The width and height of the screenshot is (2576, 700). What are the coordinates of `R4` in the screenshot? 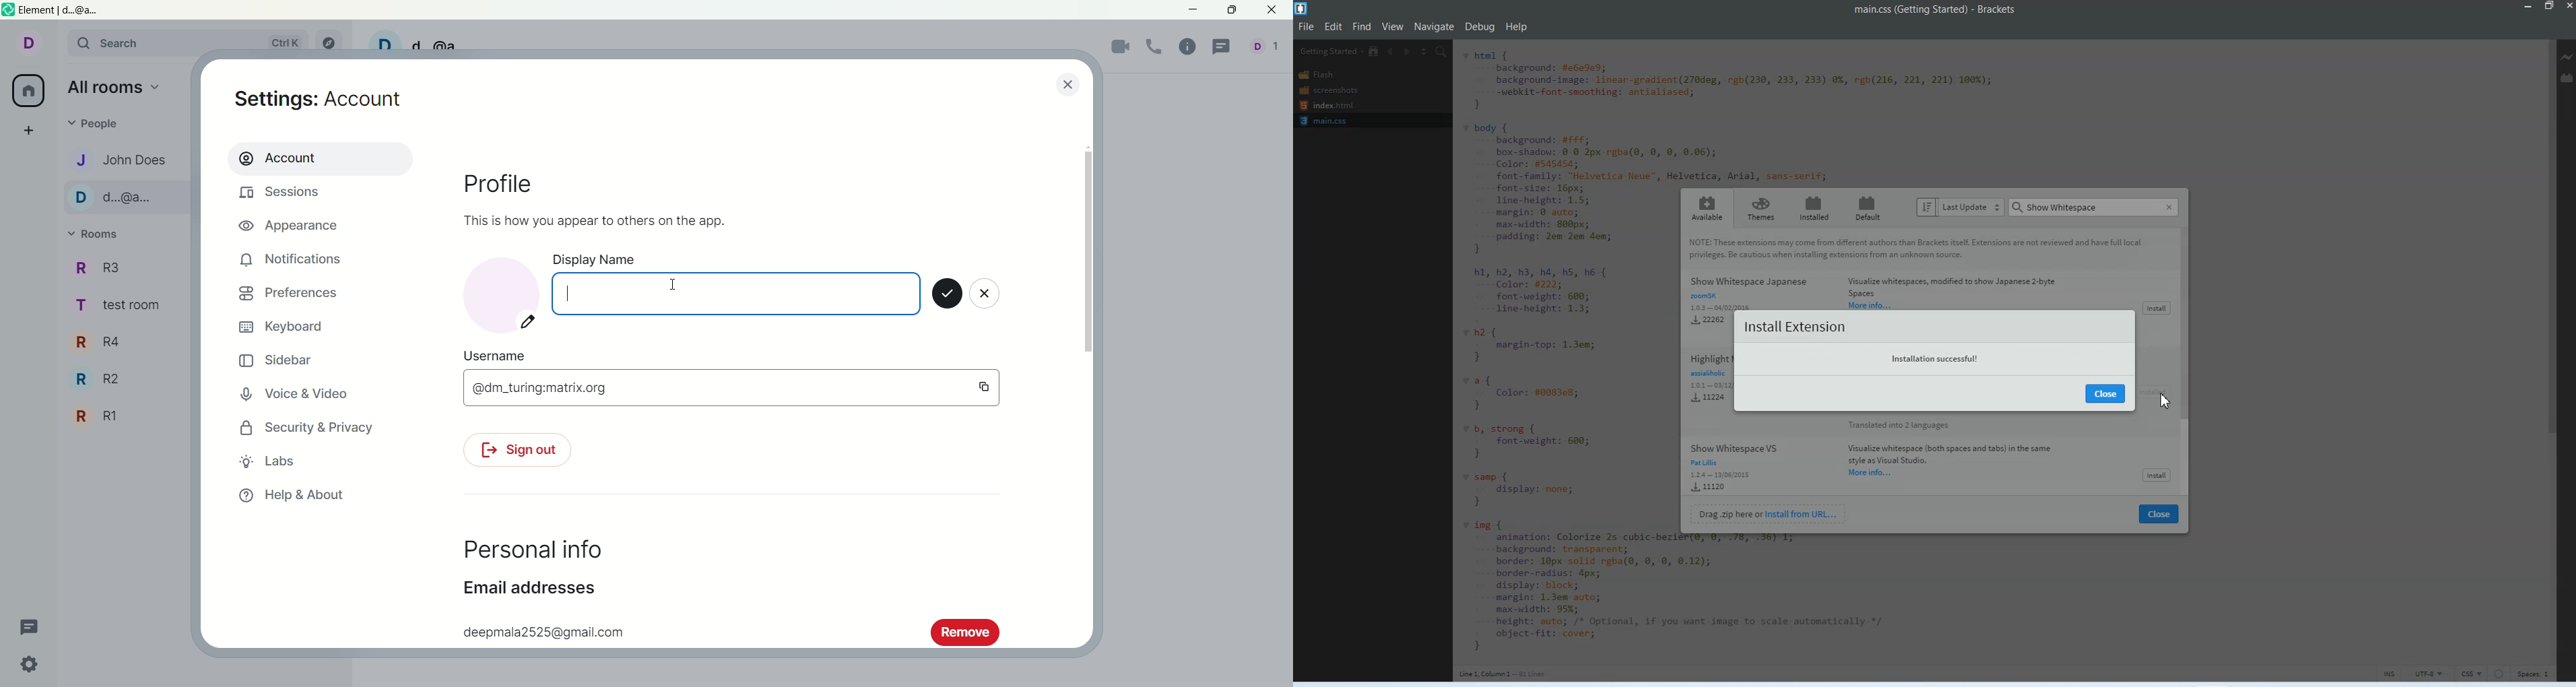 It's located at (104, 342).